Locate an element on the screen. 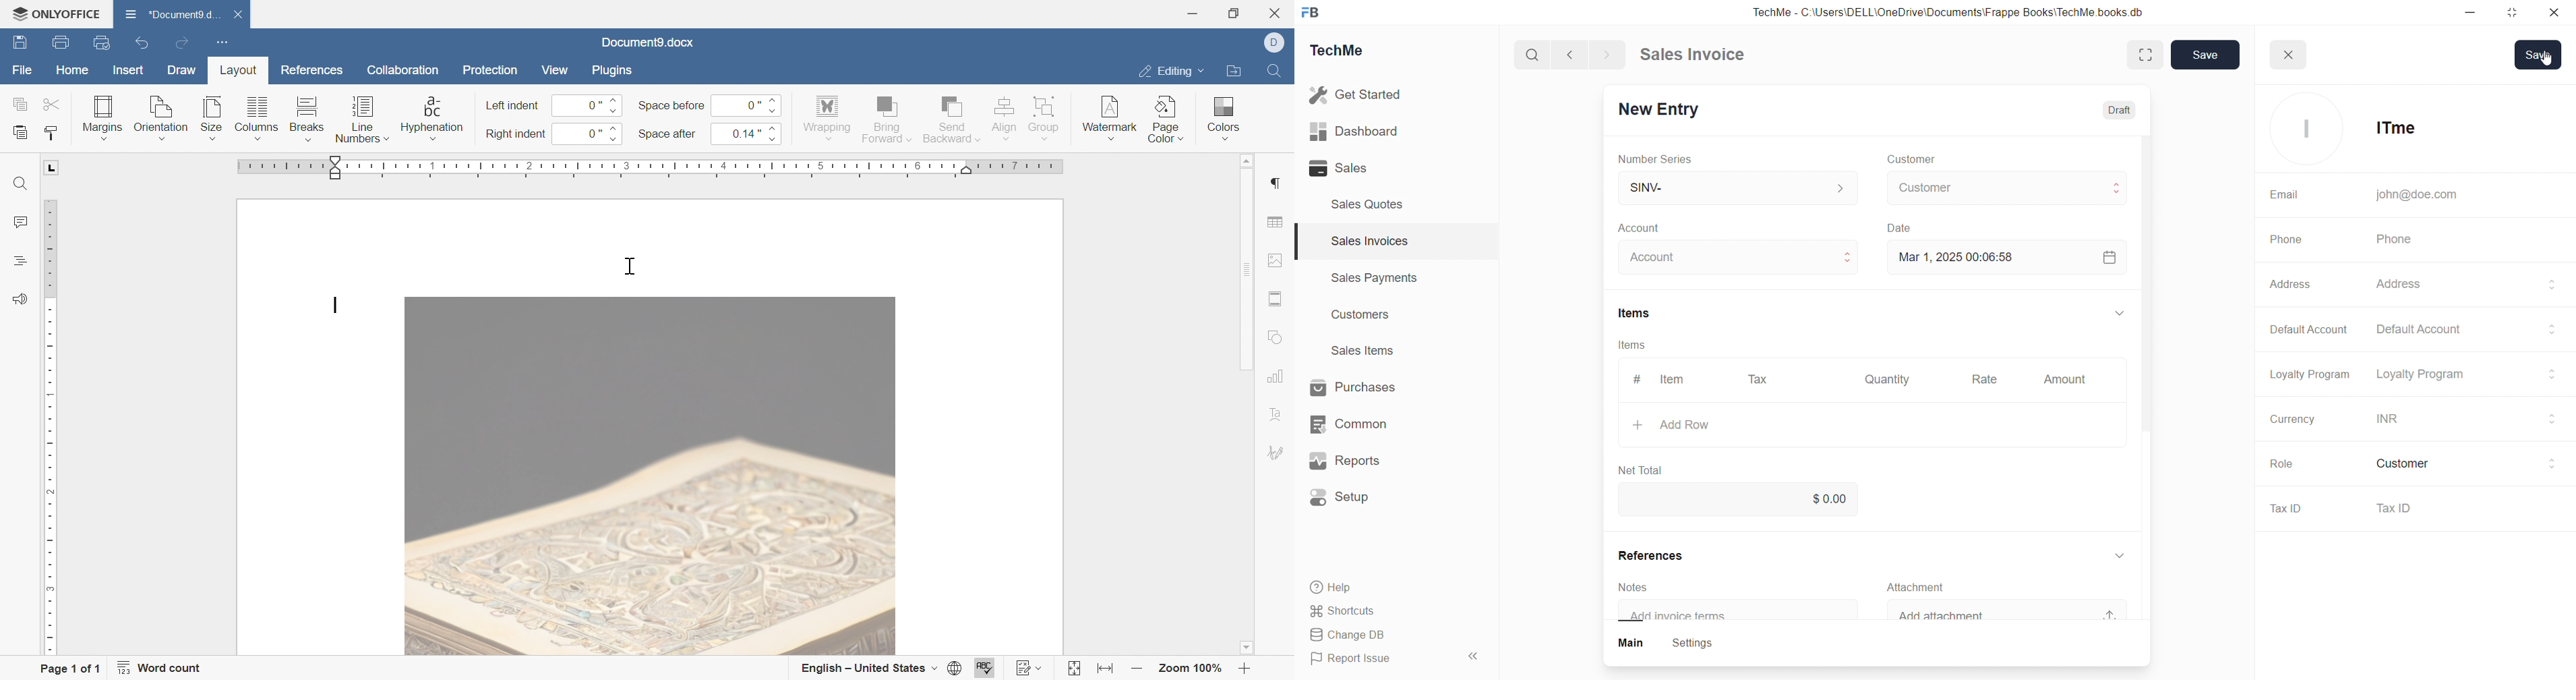 The image size is (2576, 700). $0.00 is located at coordinates (1832, 498).